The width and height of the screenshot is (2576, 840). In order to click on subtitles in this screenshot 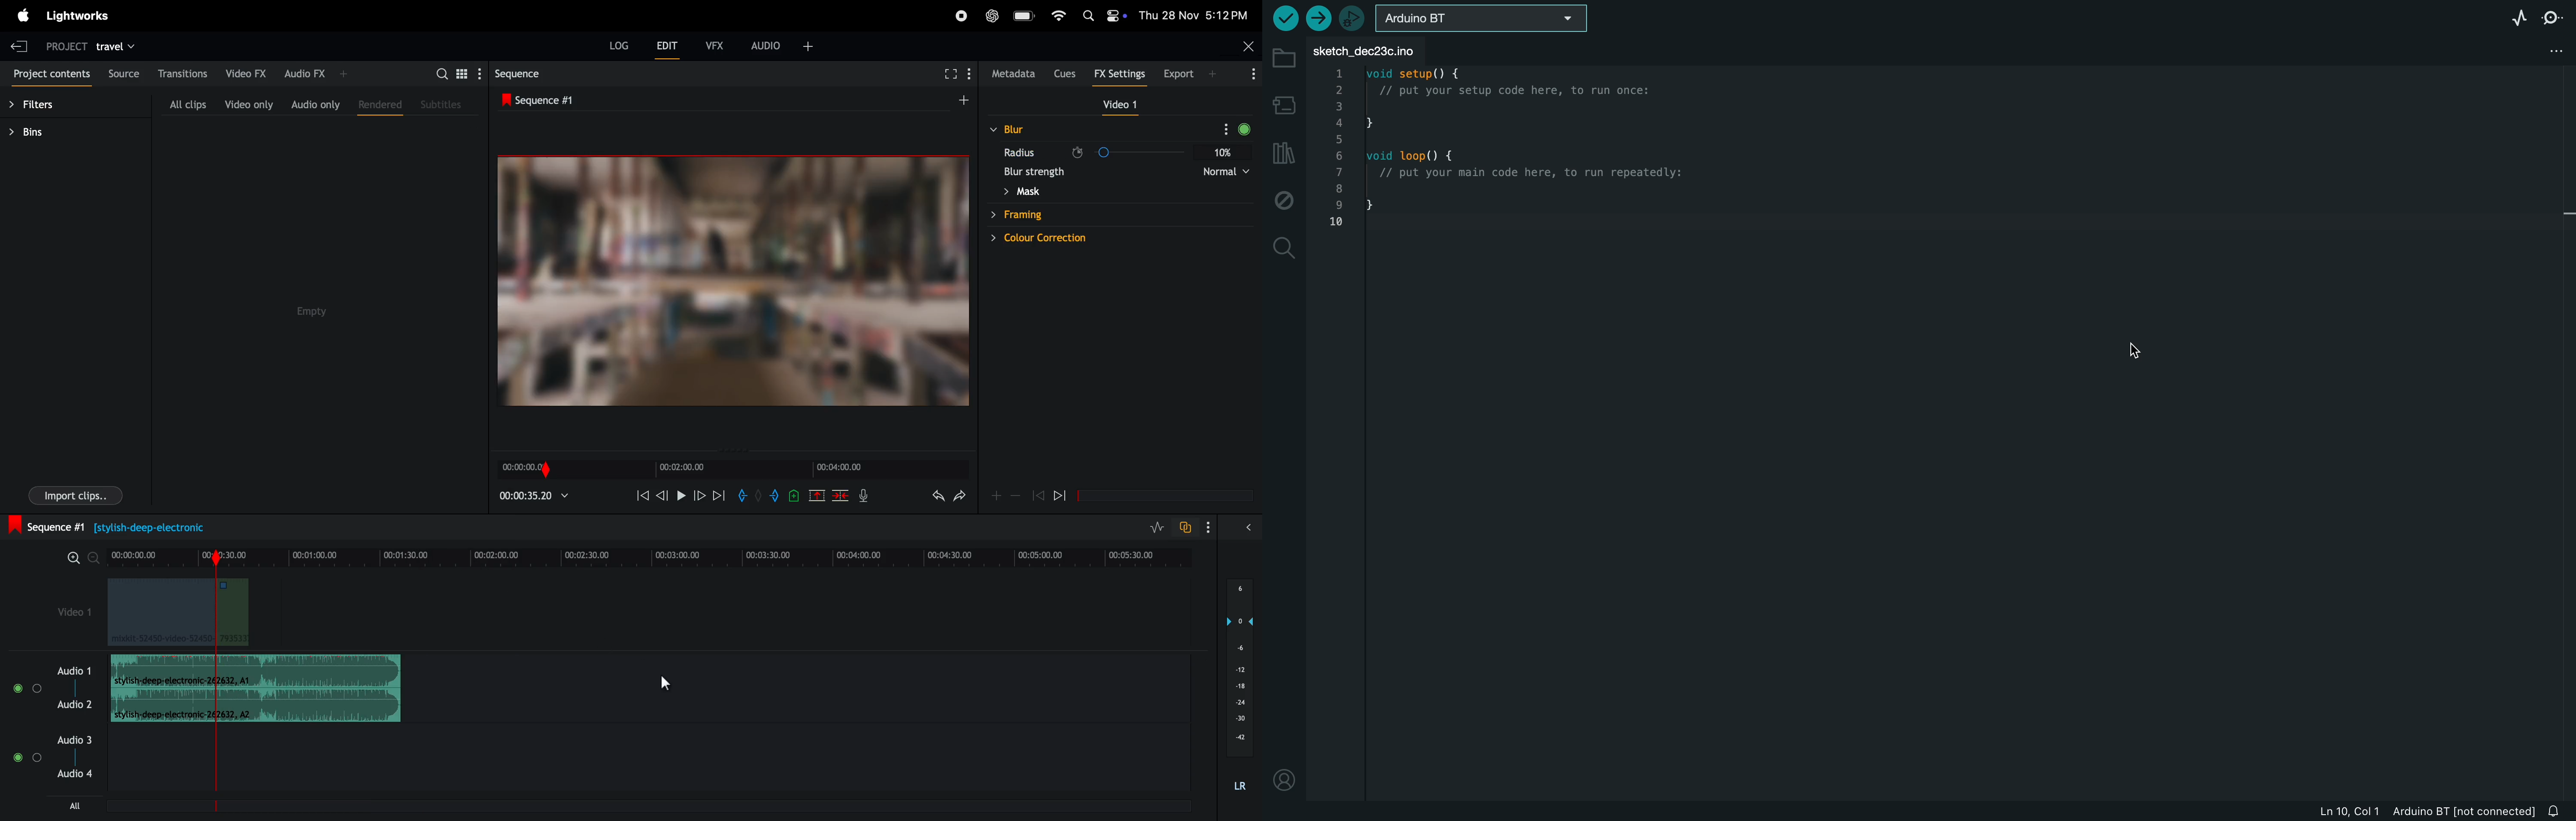, I will do `click(443, 106)`.